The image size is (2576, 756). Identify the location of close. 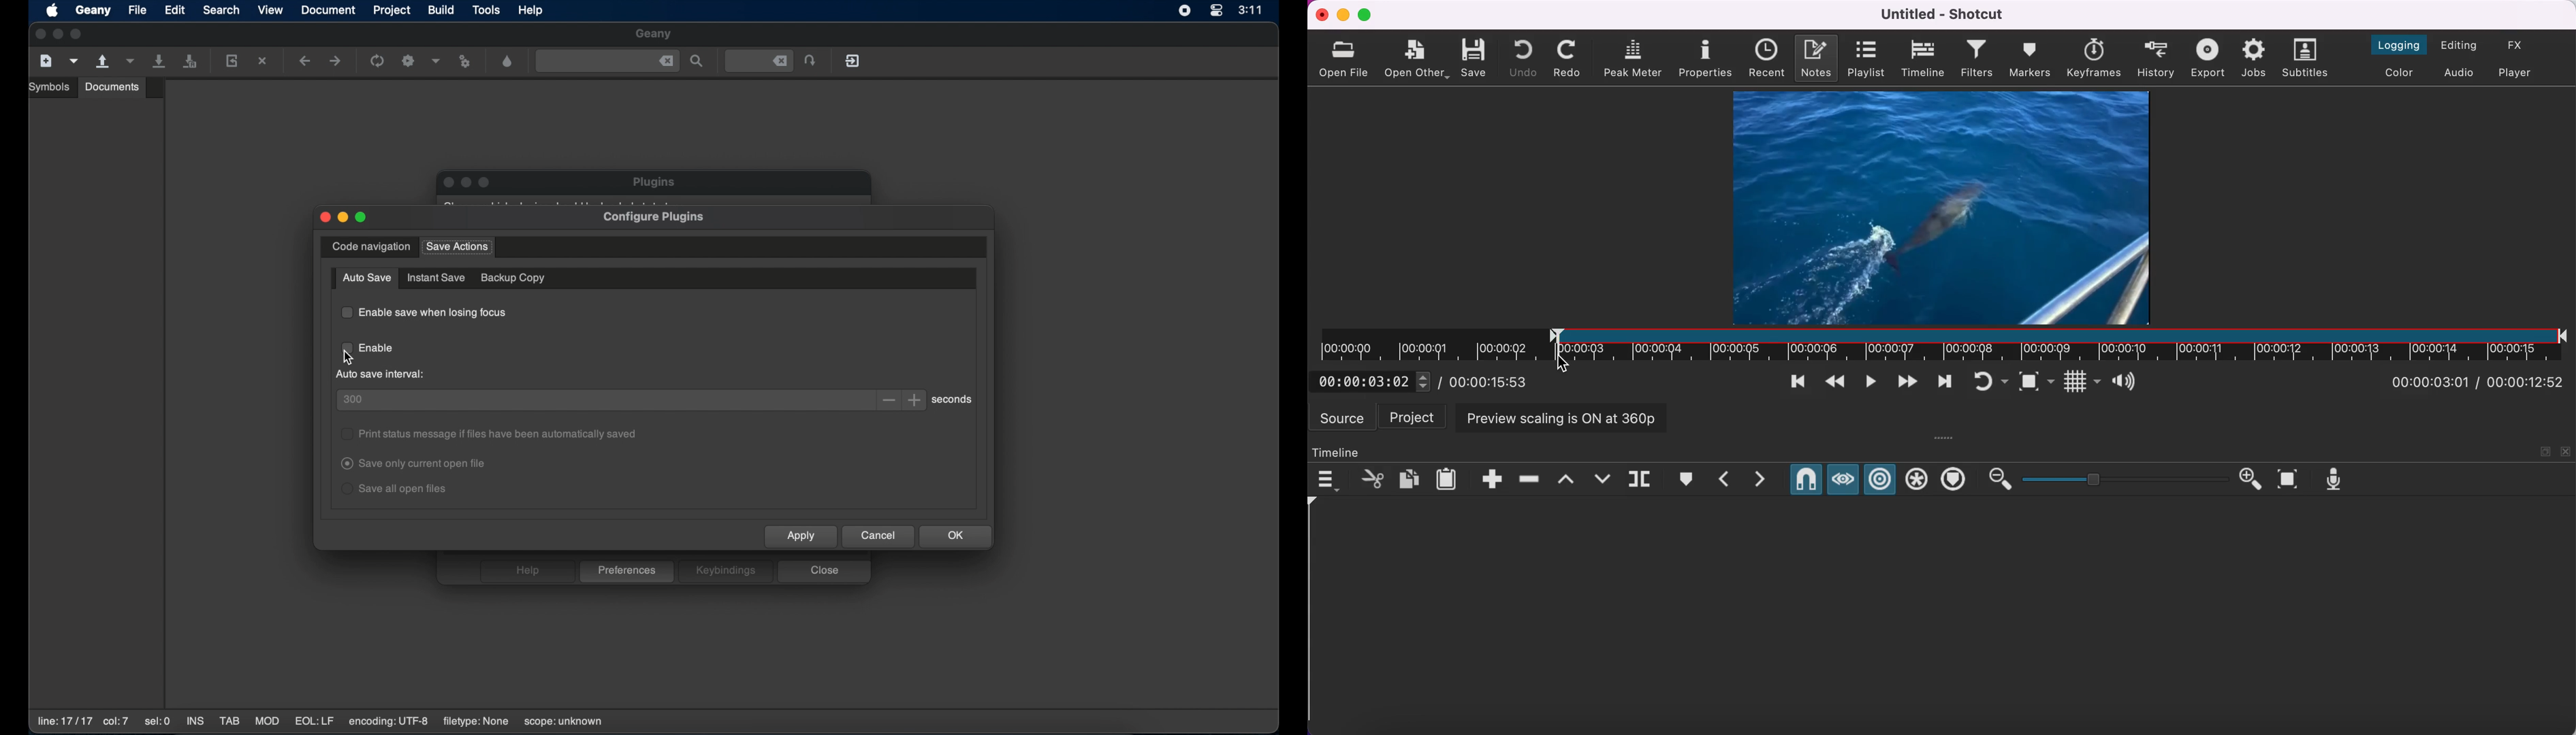
(1320, 14).